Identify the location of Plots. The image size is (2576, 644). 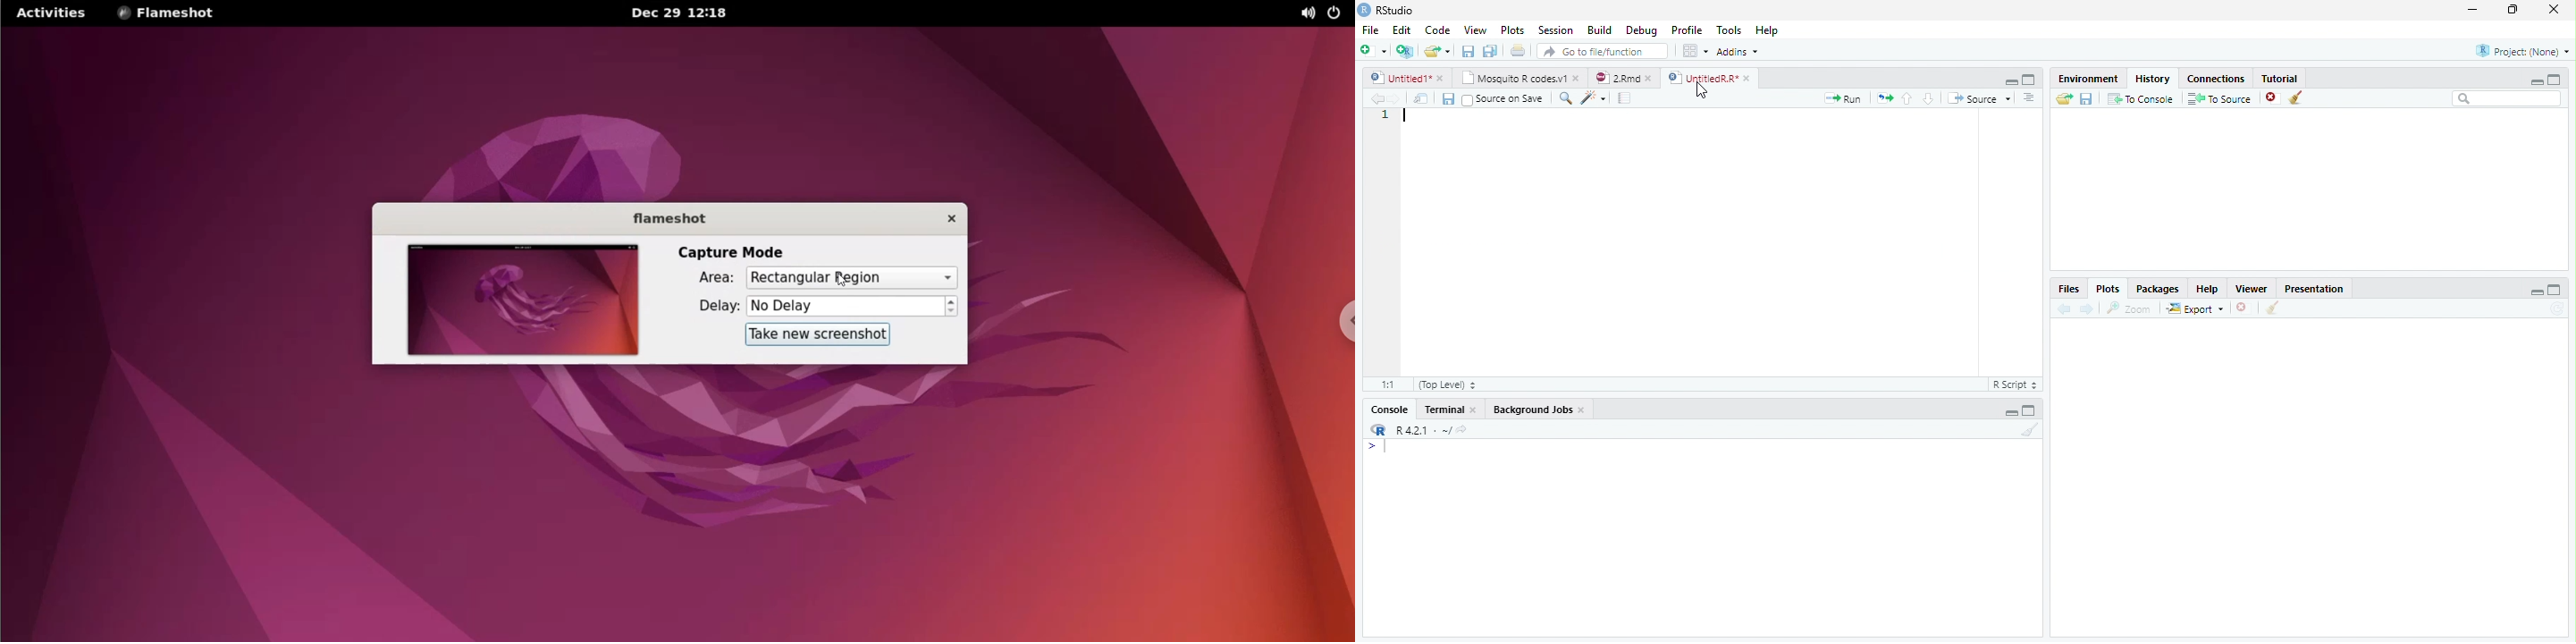
(1513, 30).